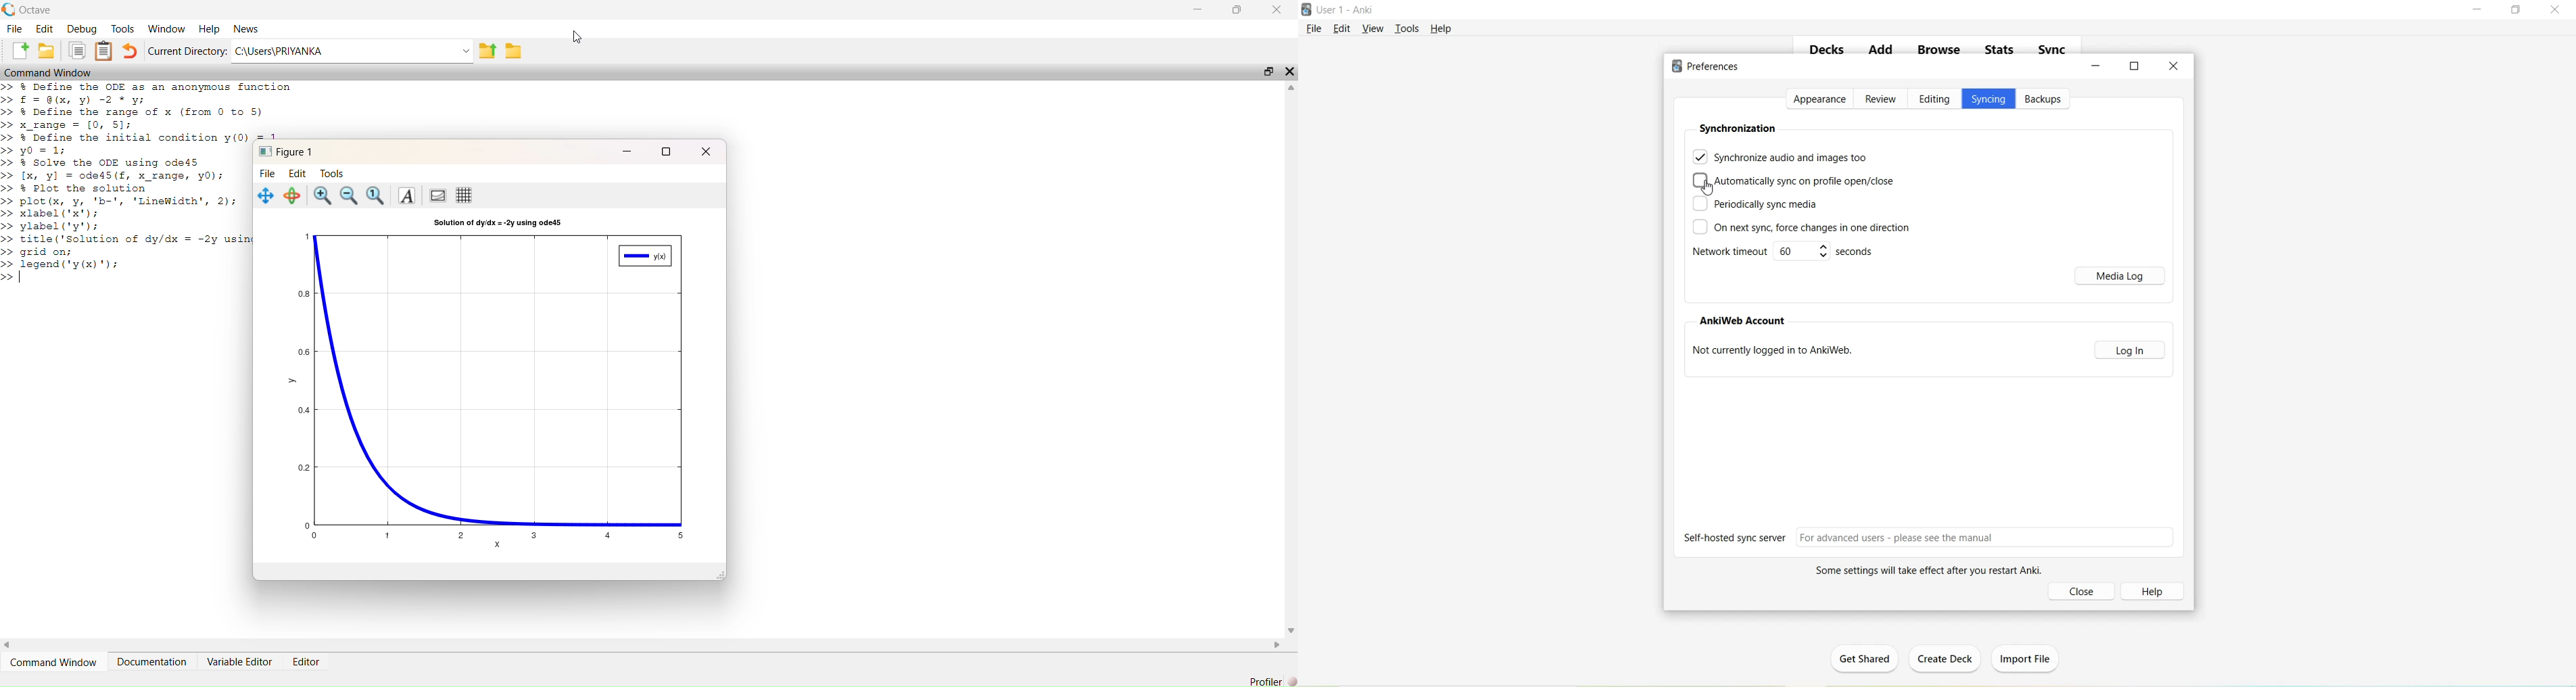 Image resolution: width=2576 pixels, height=700 pixels. I want to click on Minimize, so click(2098, 66).